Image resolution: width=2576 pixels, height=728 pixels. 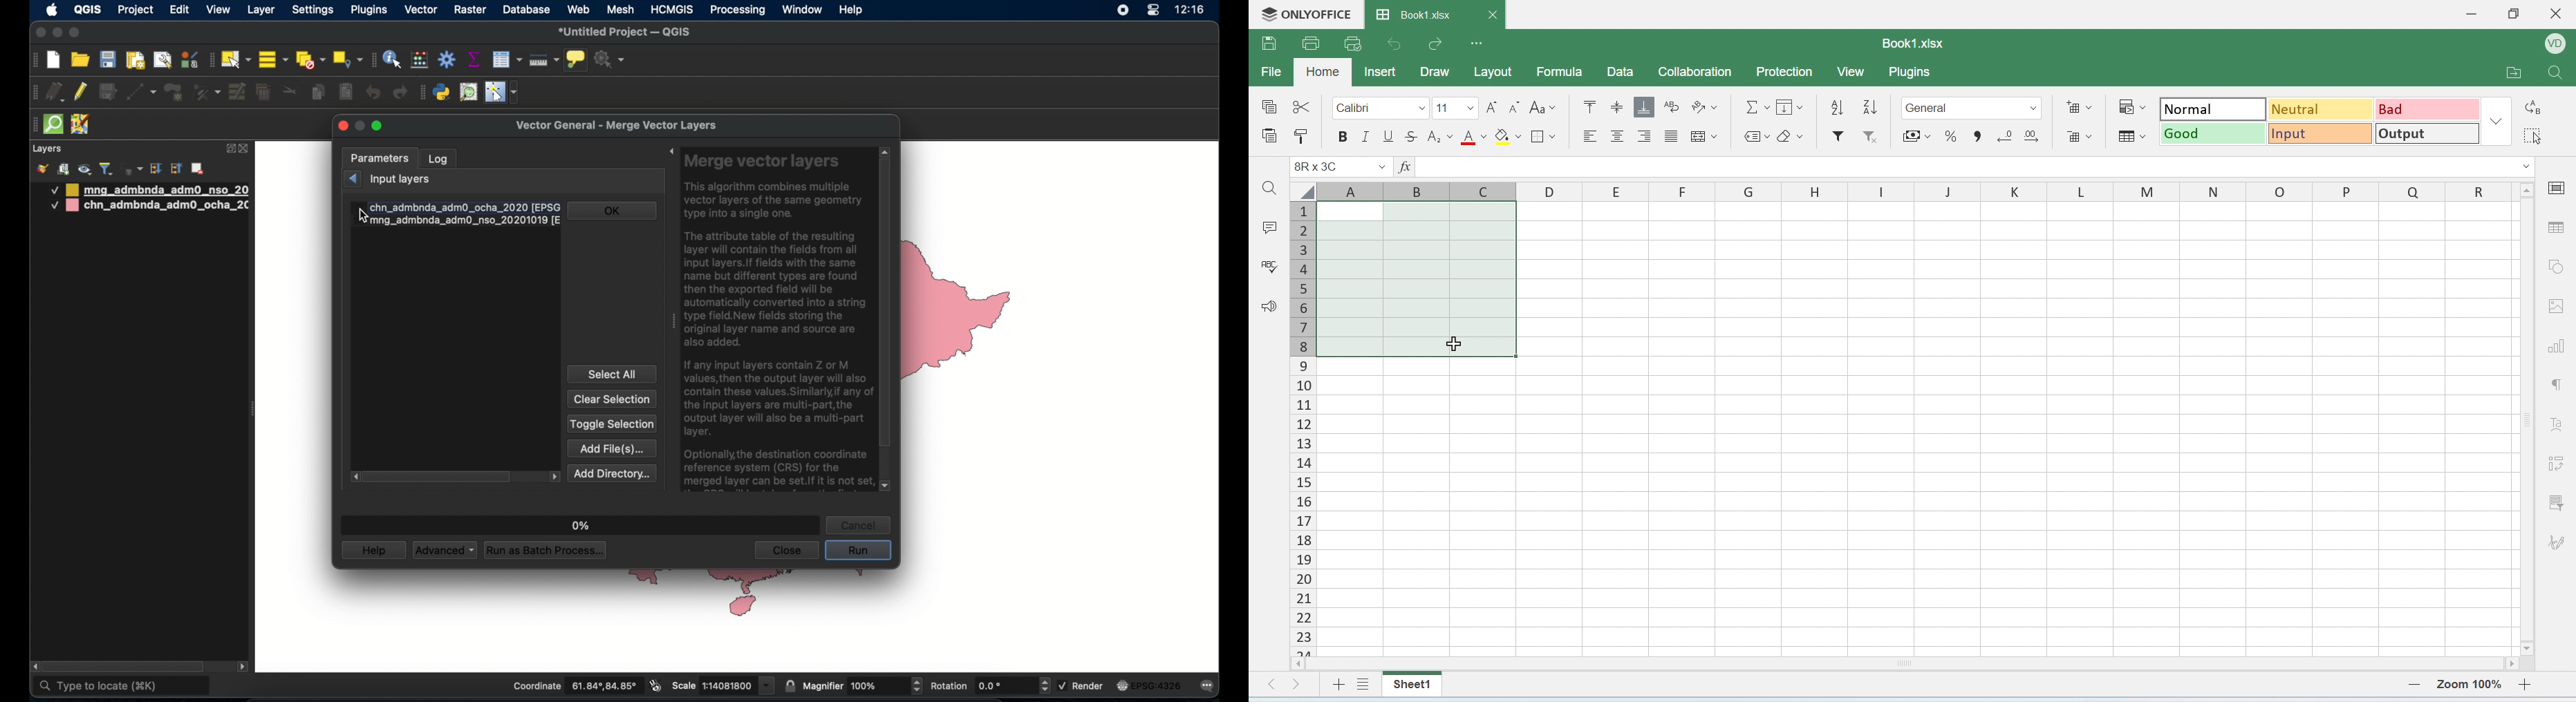 What do you see at coordinates (1356, 43) in the screenshot?
I see `quick print` at bounding box center [1356, 43].